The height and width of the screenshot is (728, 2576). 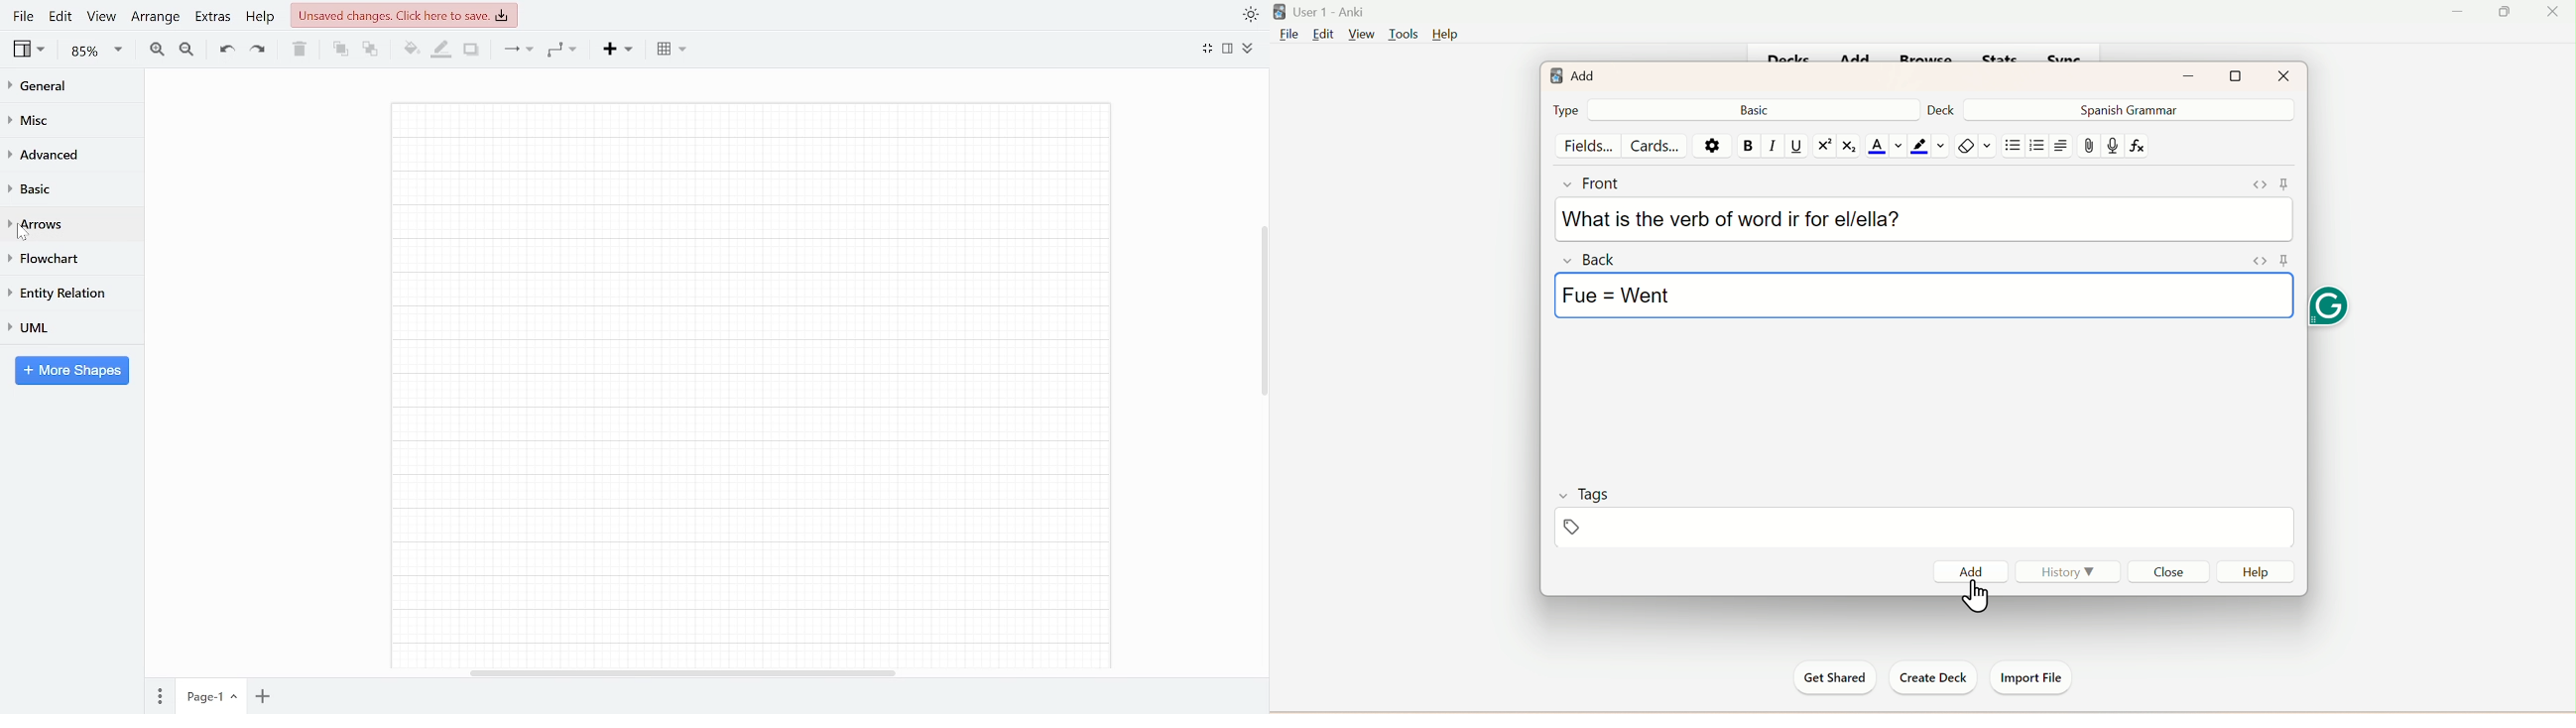 I want to click on cursor, so click(x=1979, y=602).